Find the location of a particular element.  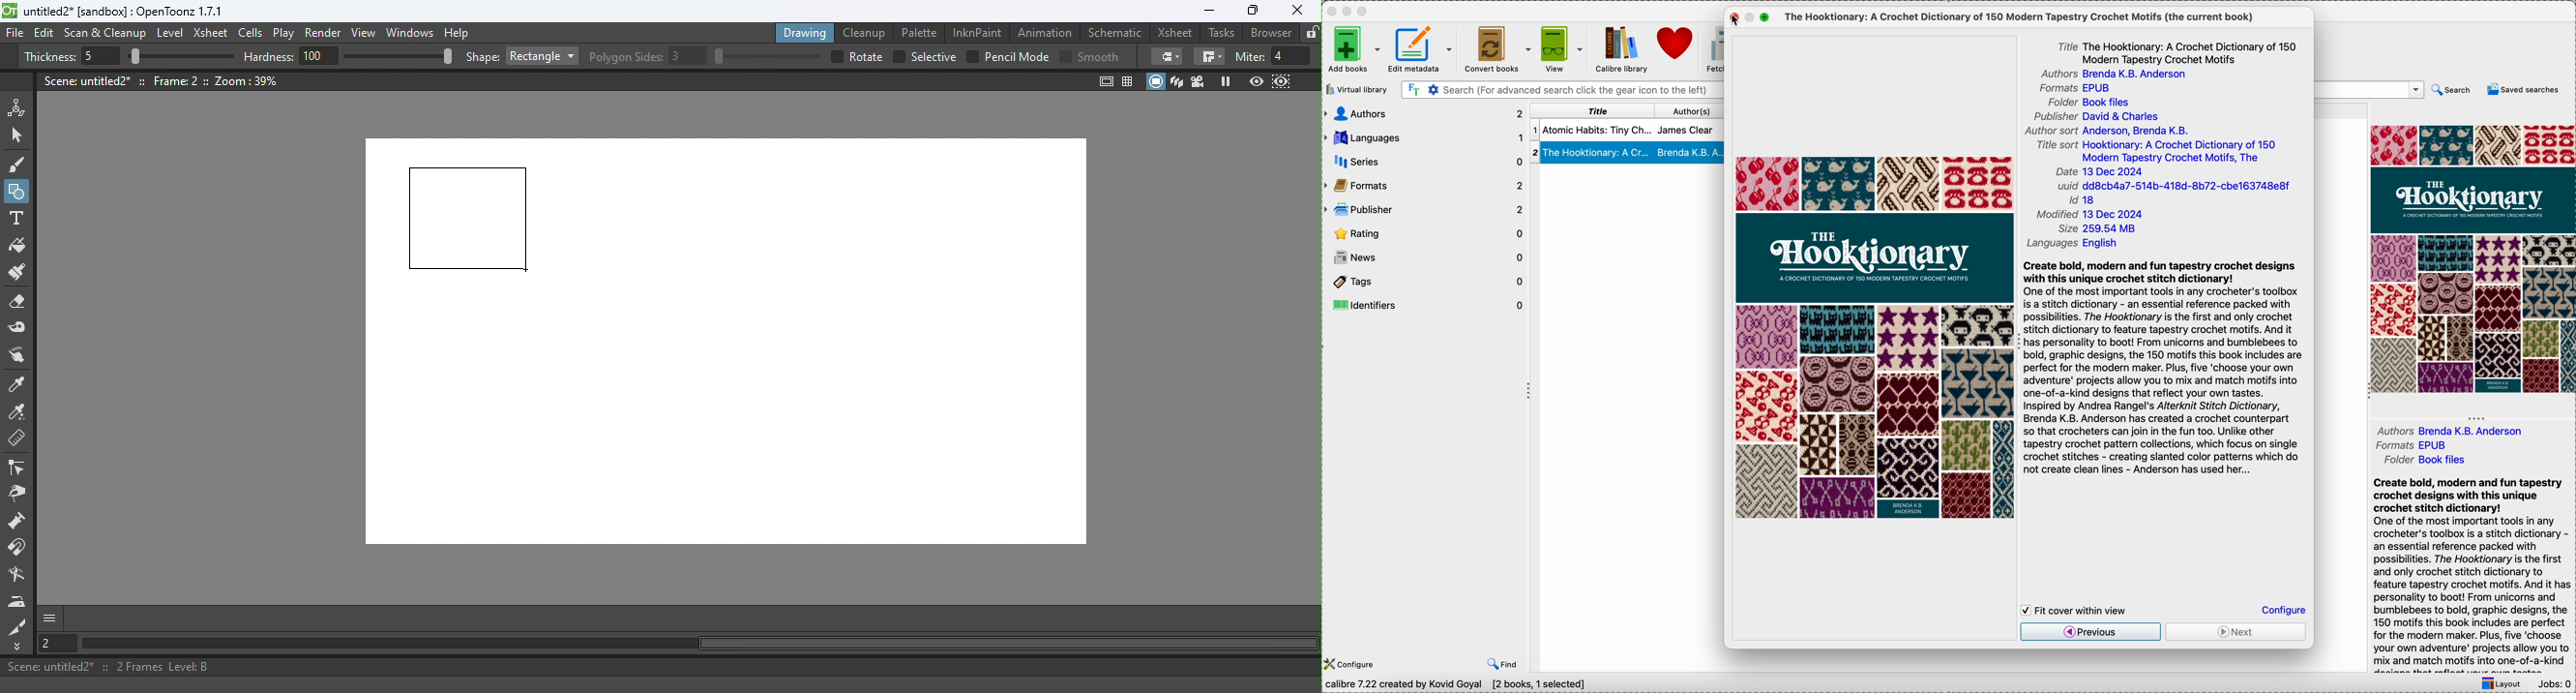

Magnet tool is located at coordinates (18, 548).